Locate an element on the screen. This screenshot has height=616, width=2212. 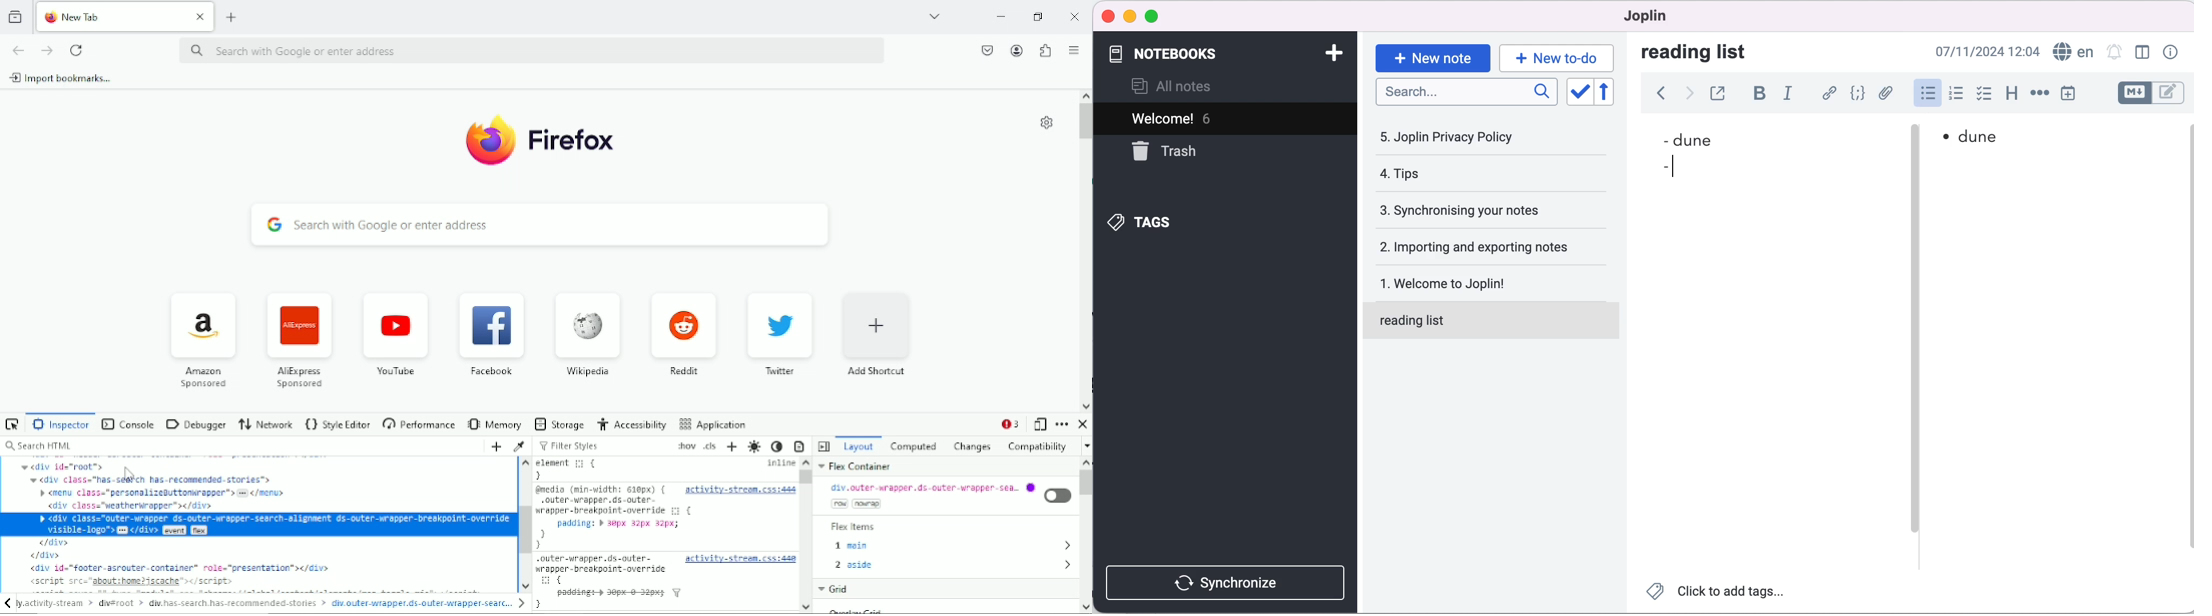
revert sort order is located at coordinates (1609, 93).